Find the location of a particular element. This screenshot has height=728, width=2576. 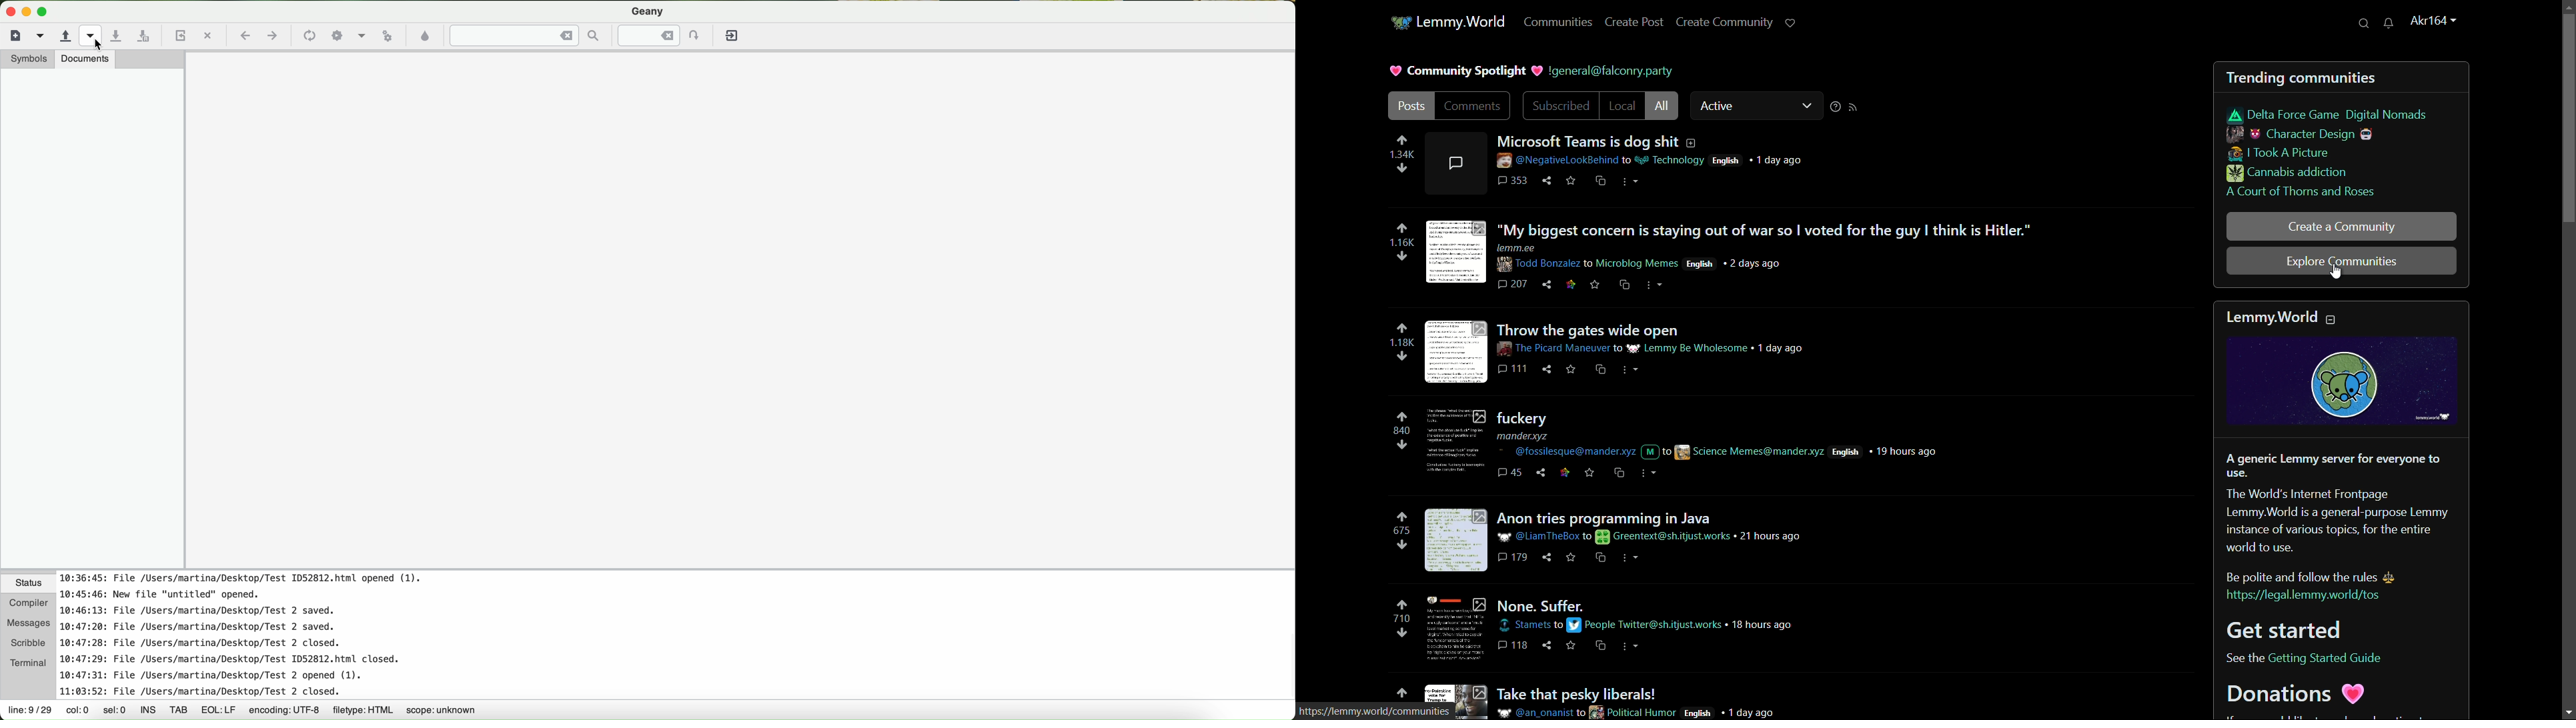

share is located at coordinates (1547, 370).